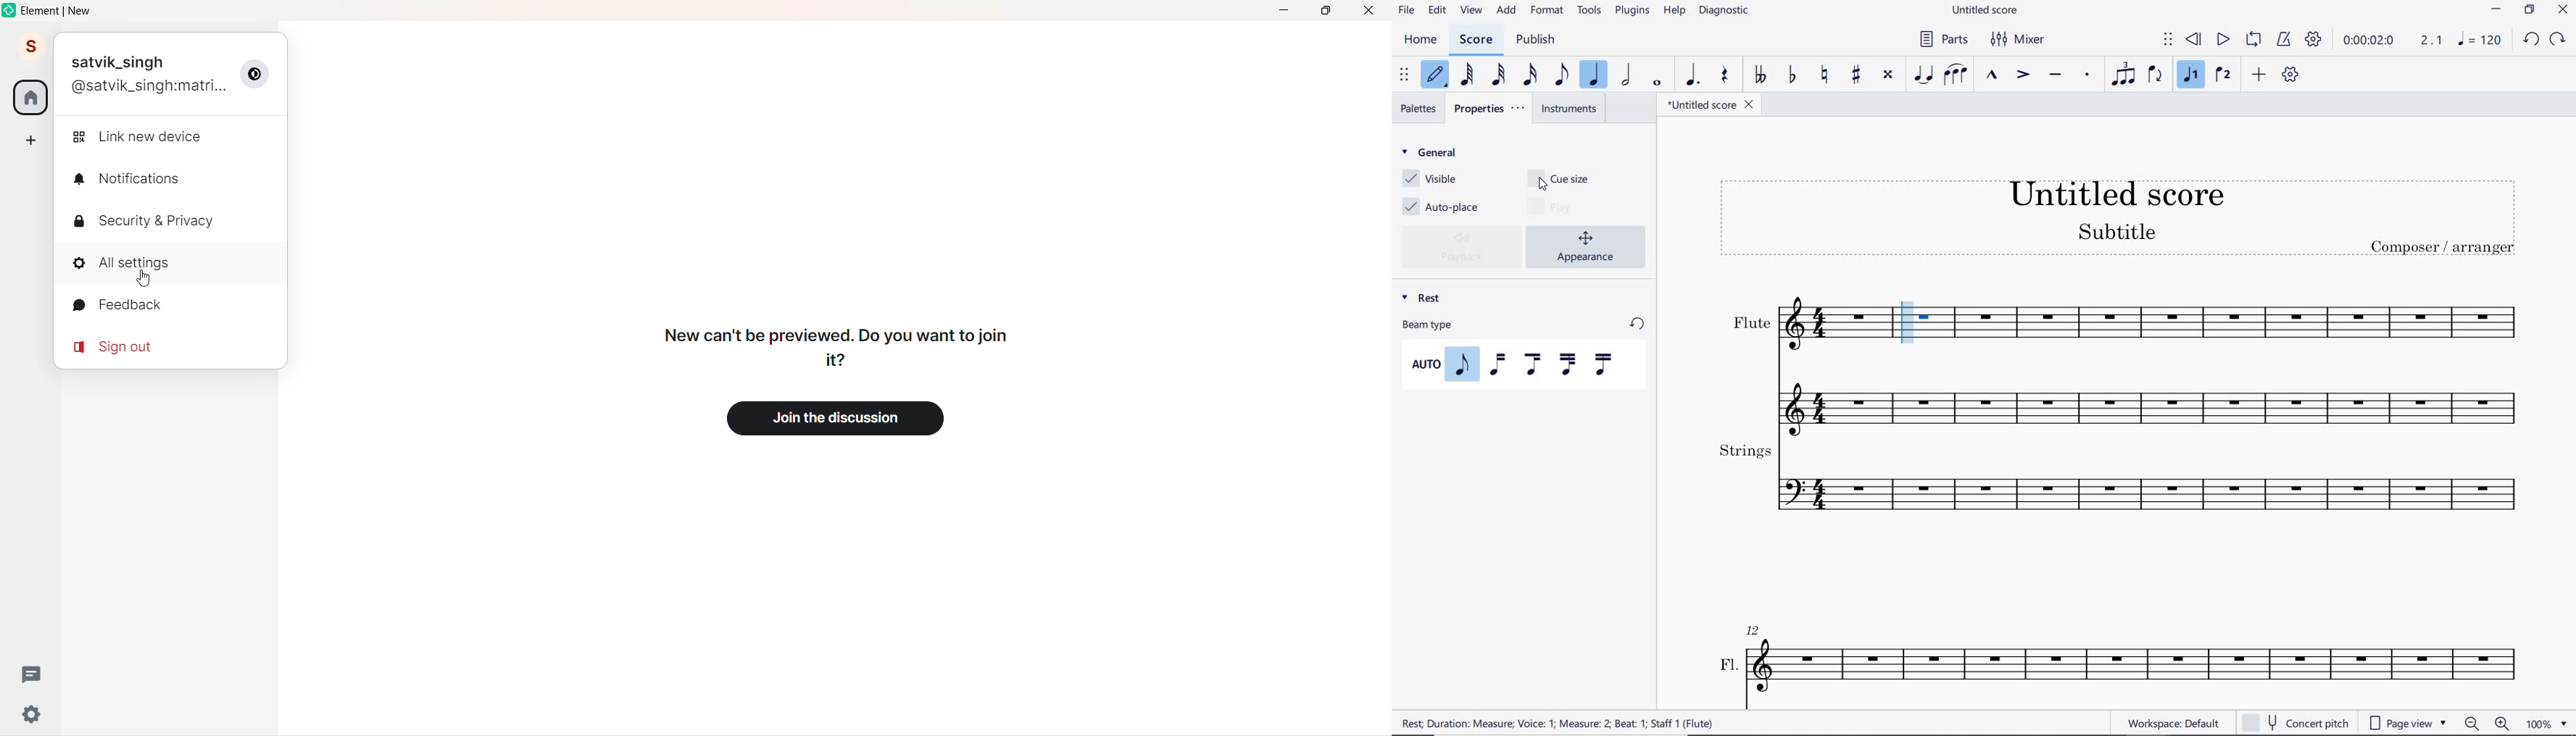  What do you see at coordinates (1955, 74) in the screenshot?
I see `SLUR` at bounding box center [1955, 74].